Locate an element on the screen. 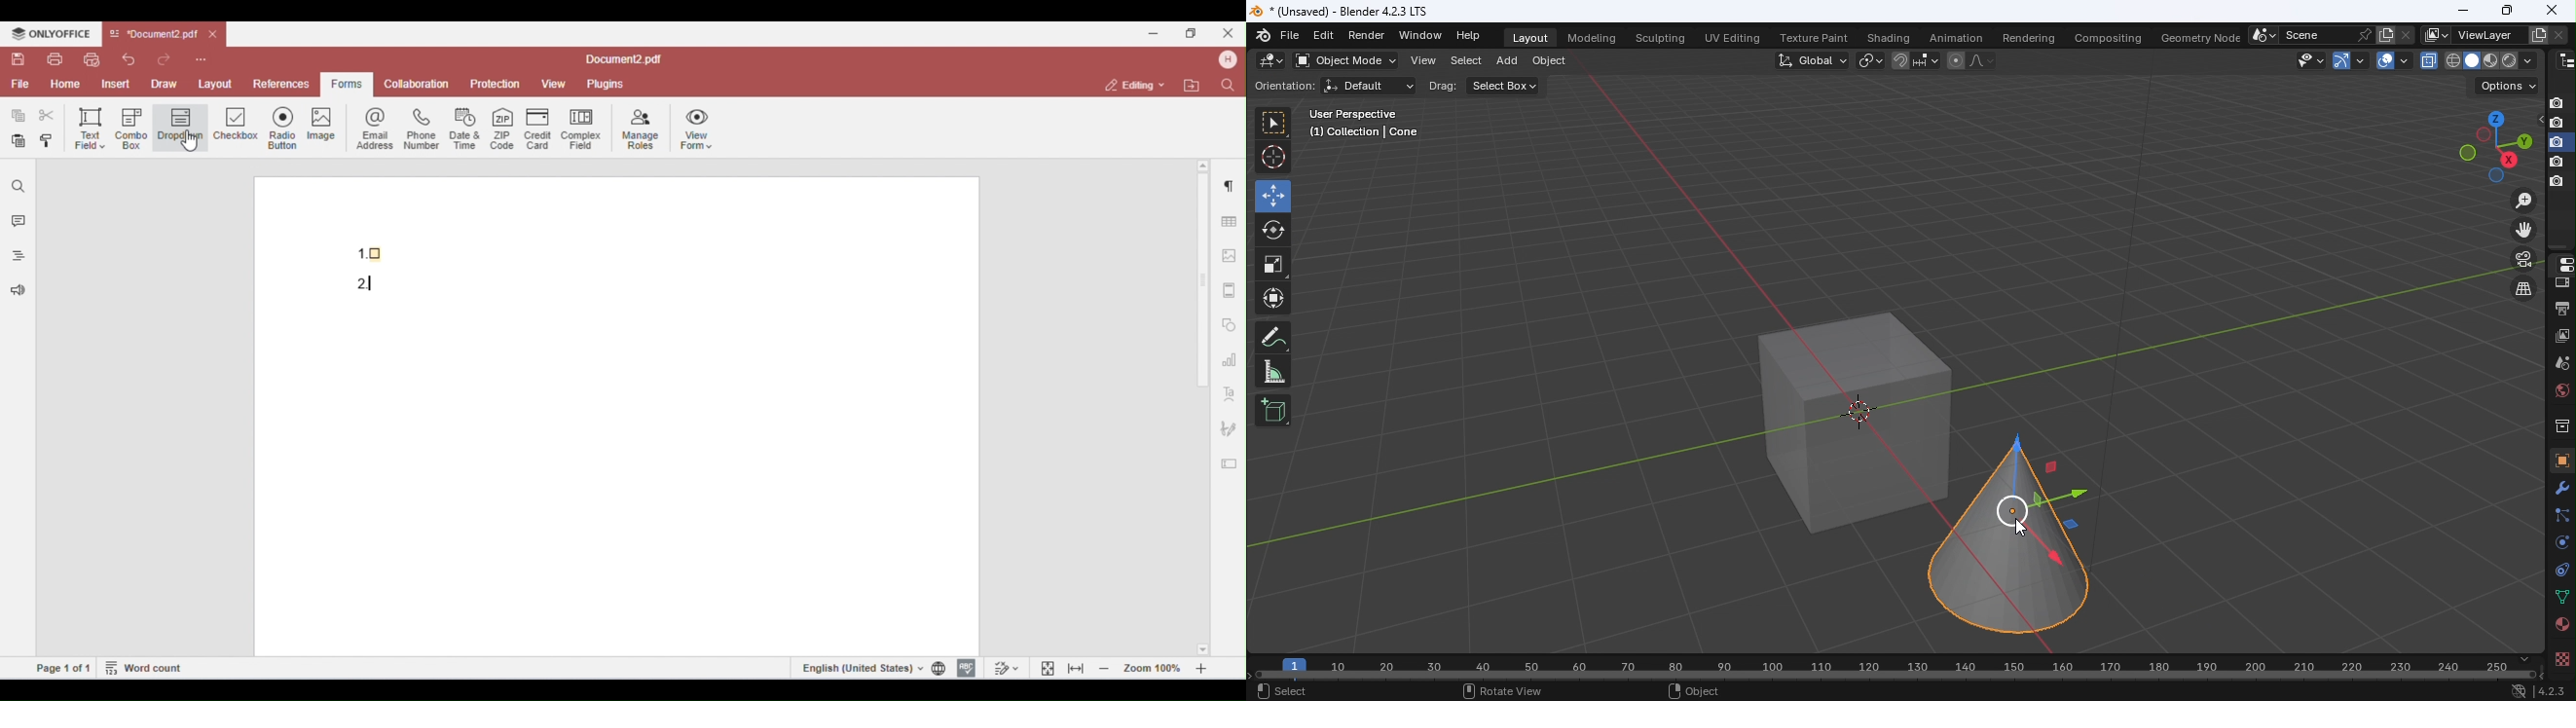 Image resolution: width=2576 pixels, height=728 pixels. Texture paint is located at coordinates (1816, 39).